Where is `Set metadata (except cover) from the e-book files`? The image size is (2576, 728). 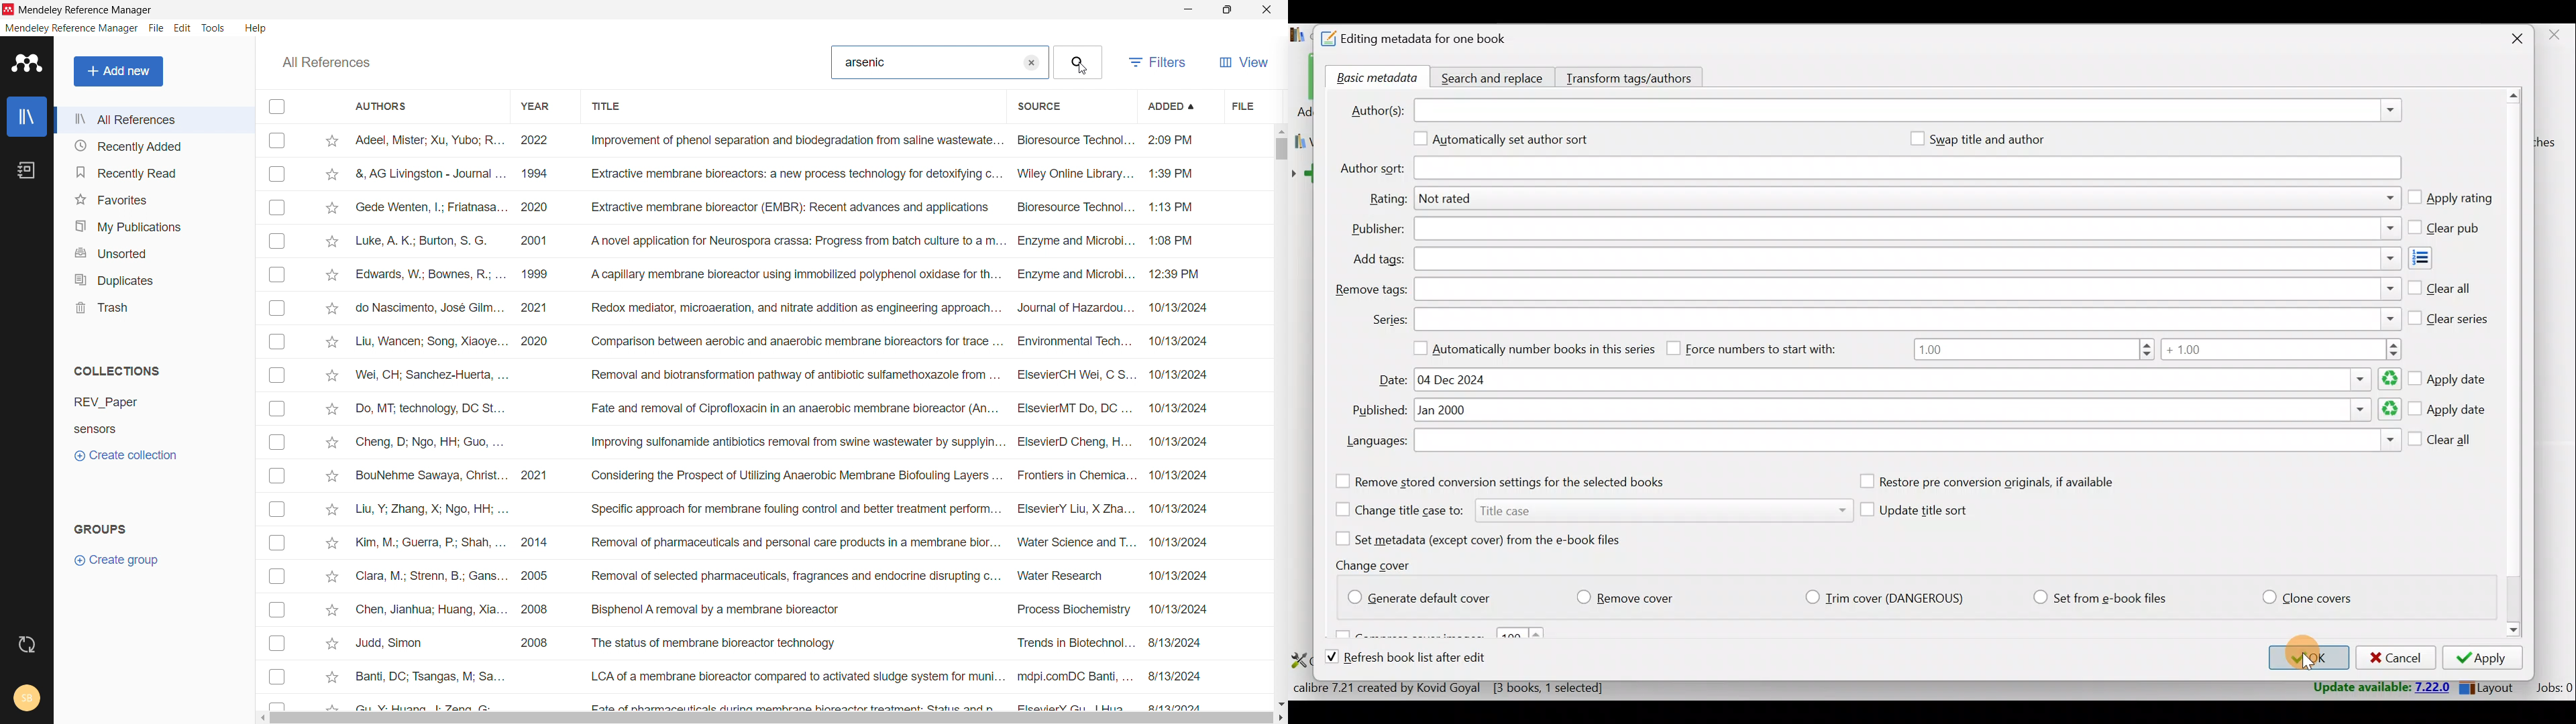 Set metadata (except cover) from the e-book files is located at coordinates (1495, 538).